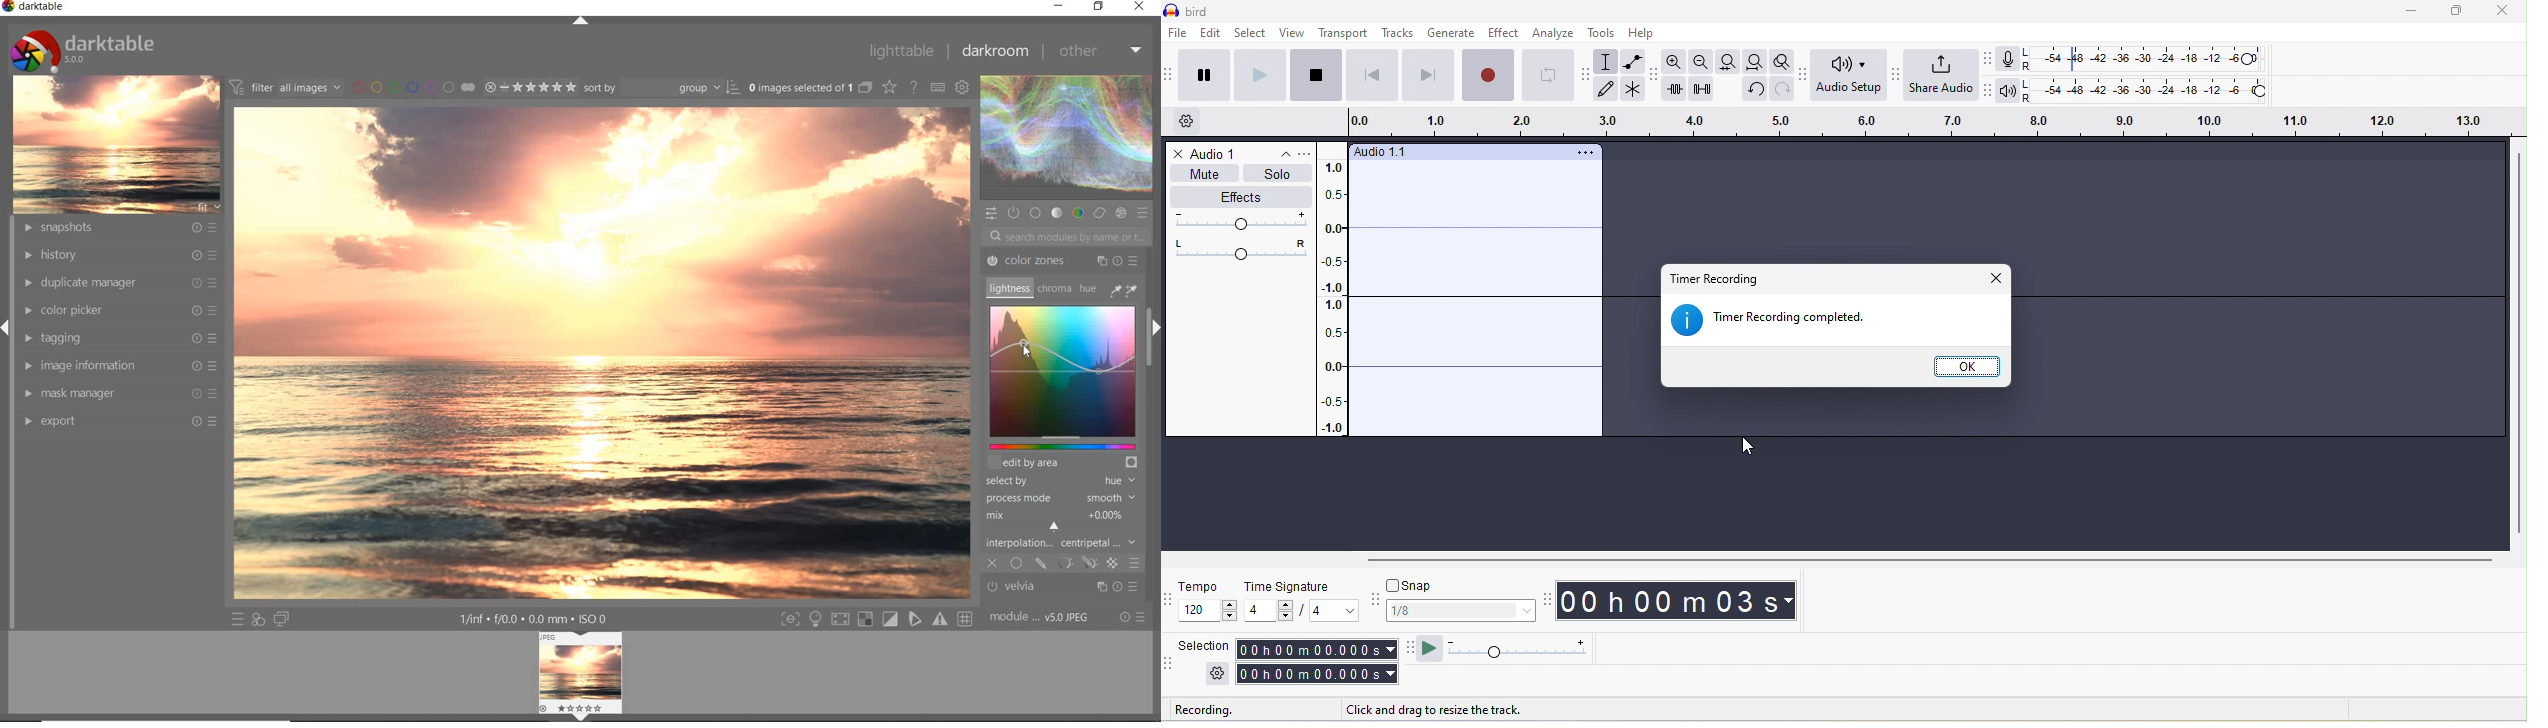 This screenshot has height=728, width=2548. Describe the element at coordinates (2008, 94) in the screenshot. I see `playback meter` at that location.